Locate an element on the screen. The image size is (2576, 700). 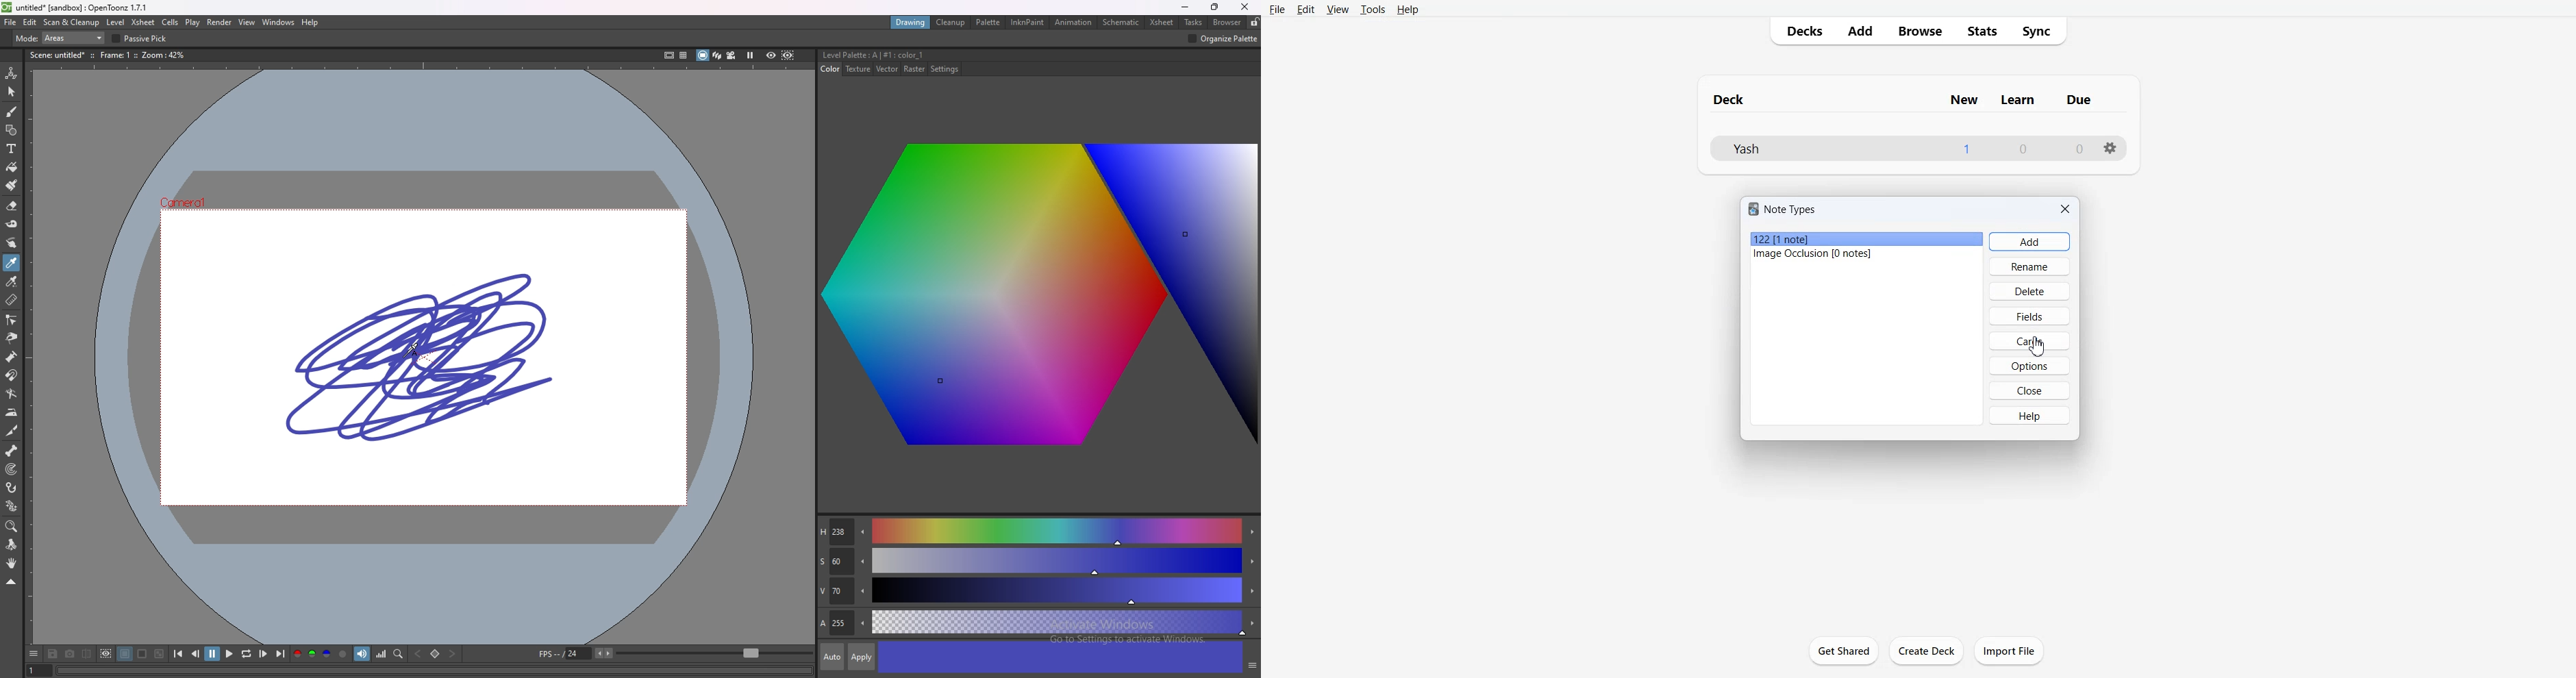
cap is located at coordinates (999, 37).